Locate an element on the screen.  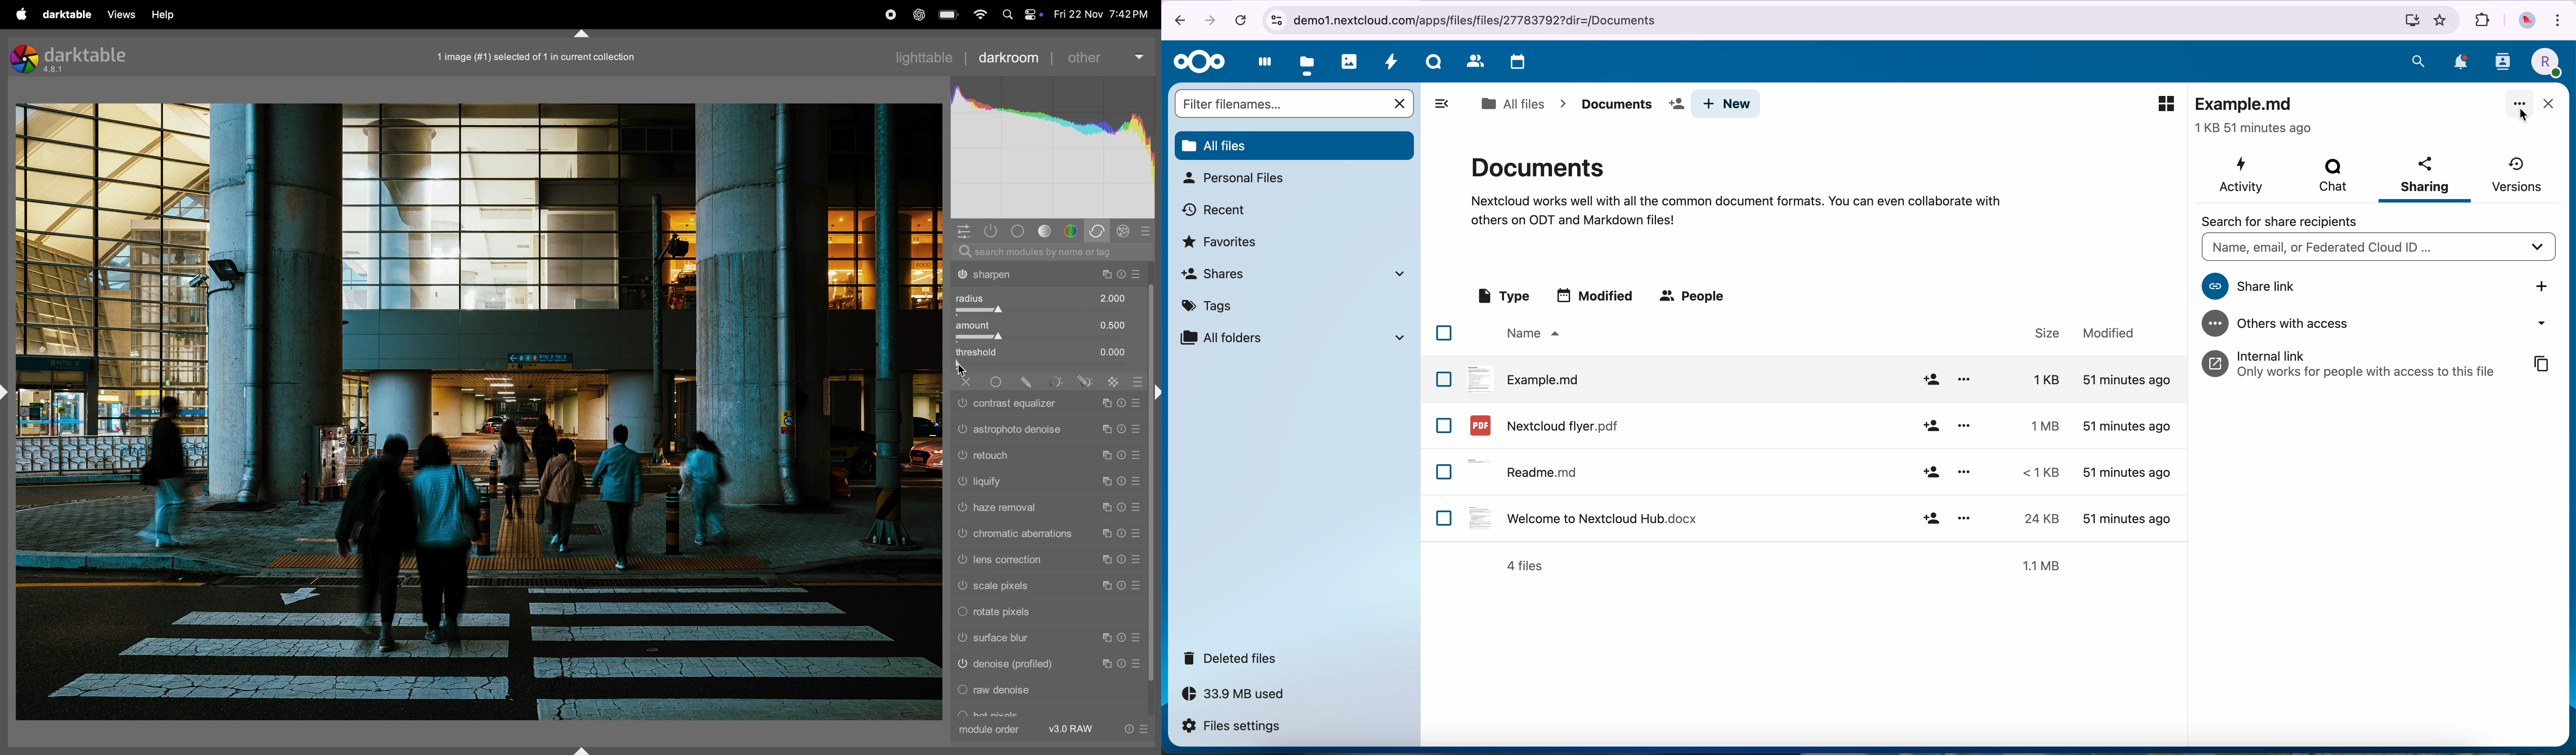
type is located at coordinates (1502, 297).